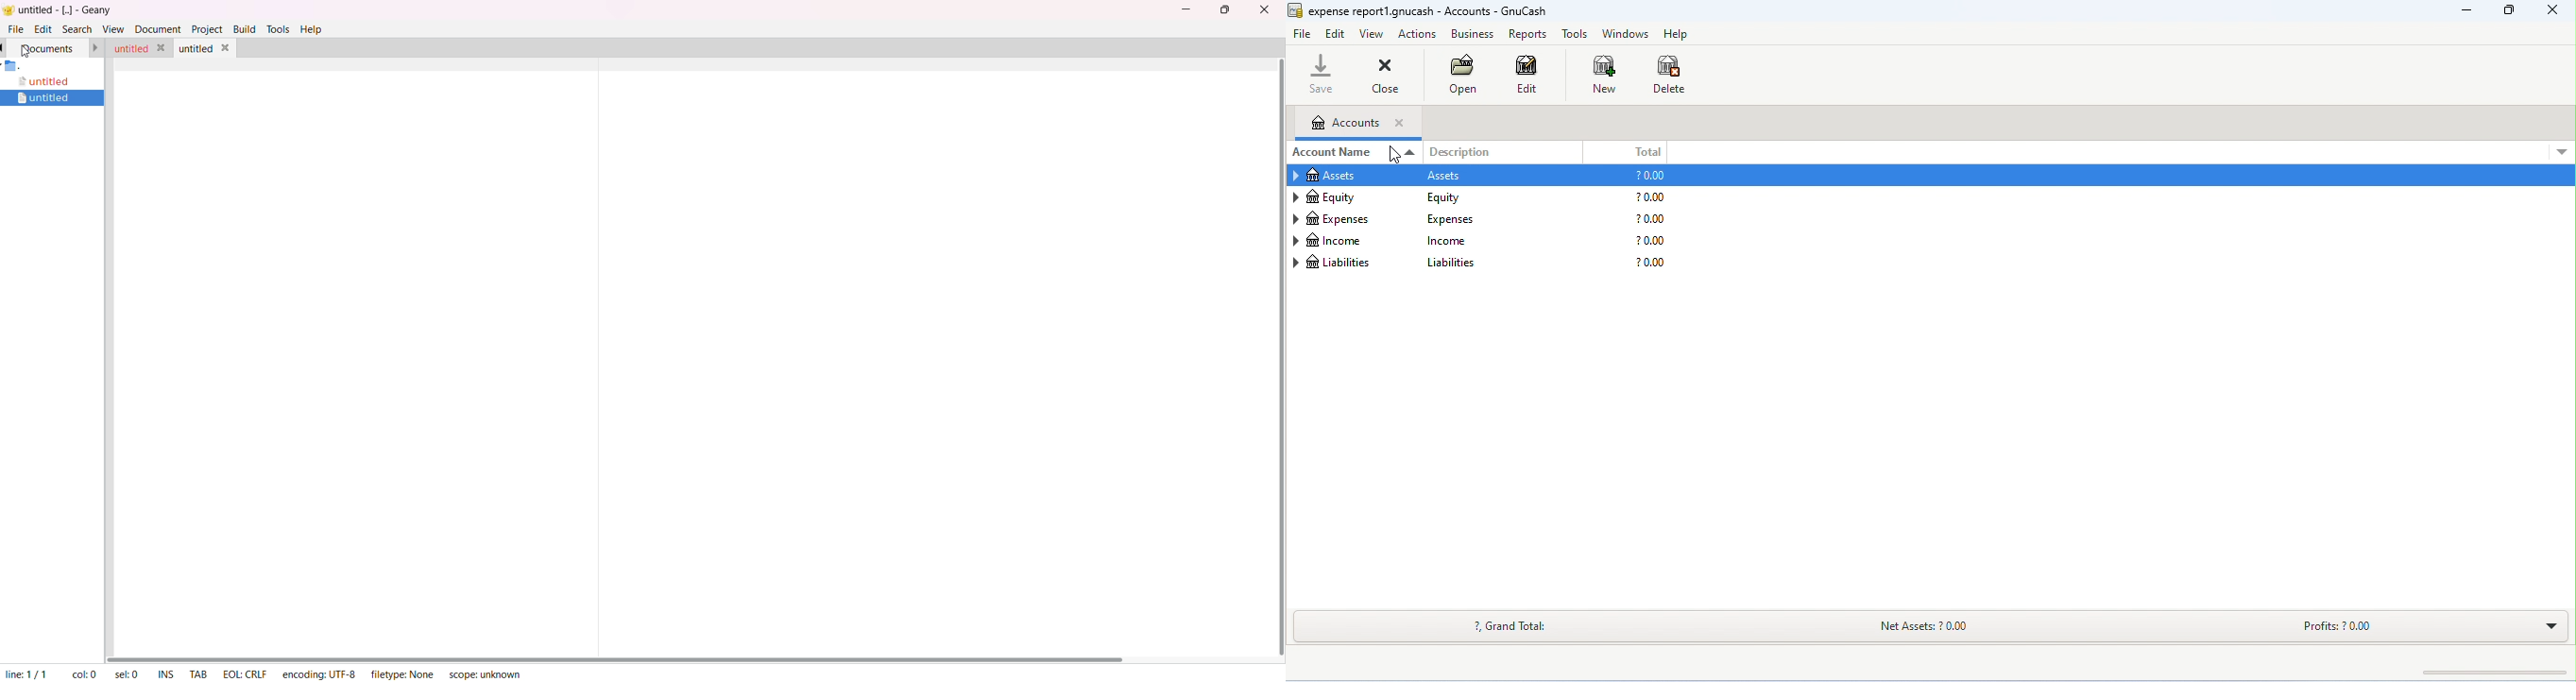  I want to click on scroll bar, so click(1275, 356).